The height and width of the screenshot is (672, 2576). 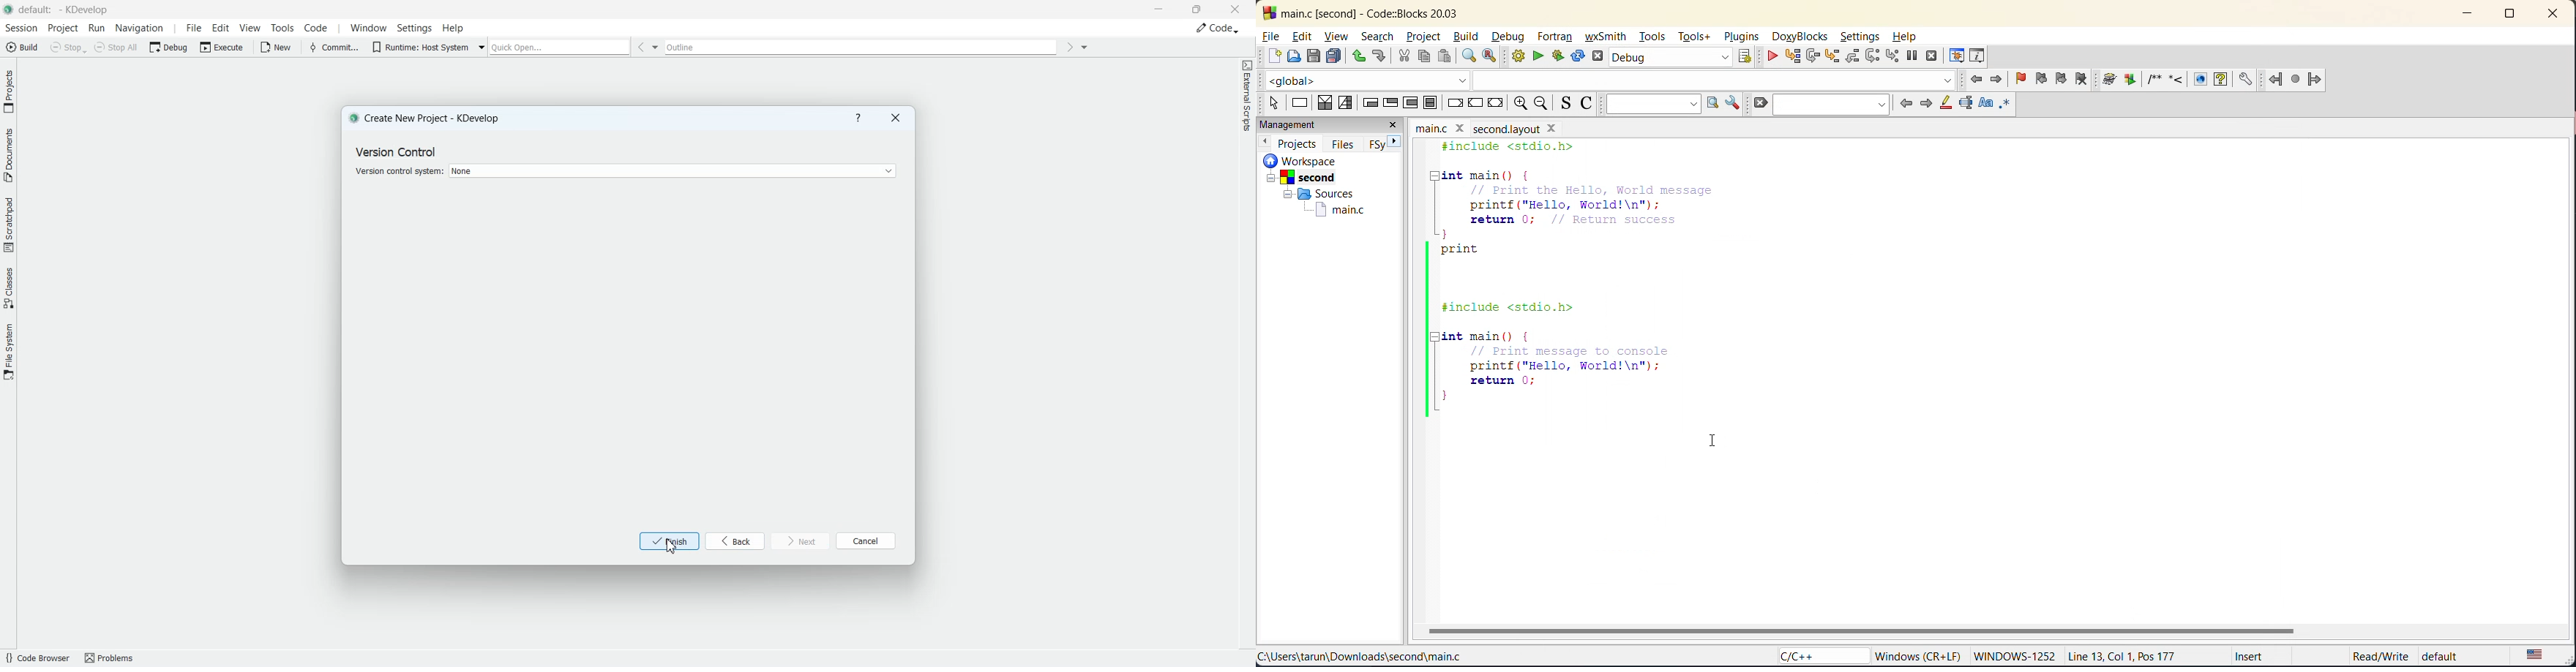 I want to click on next instruction, so click(x=1872, y=58).